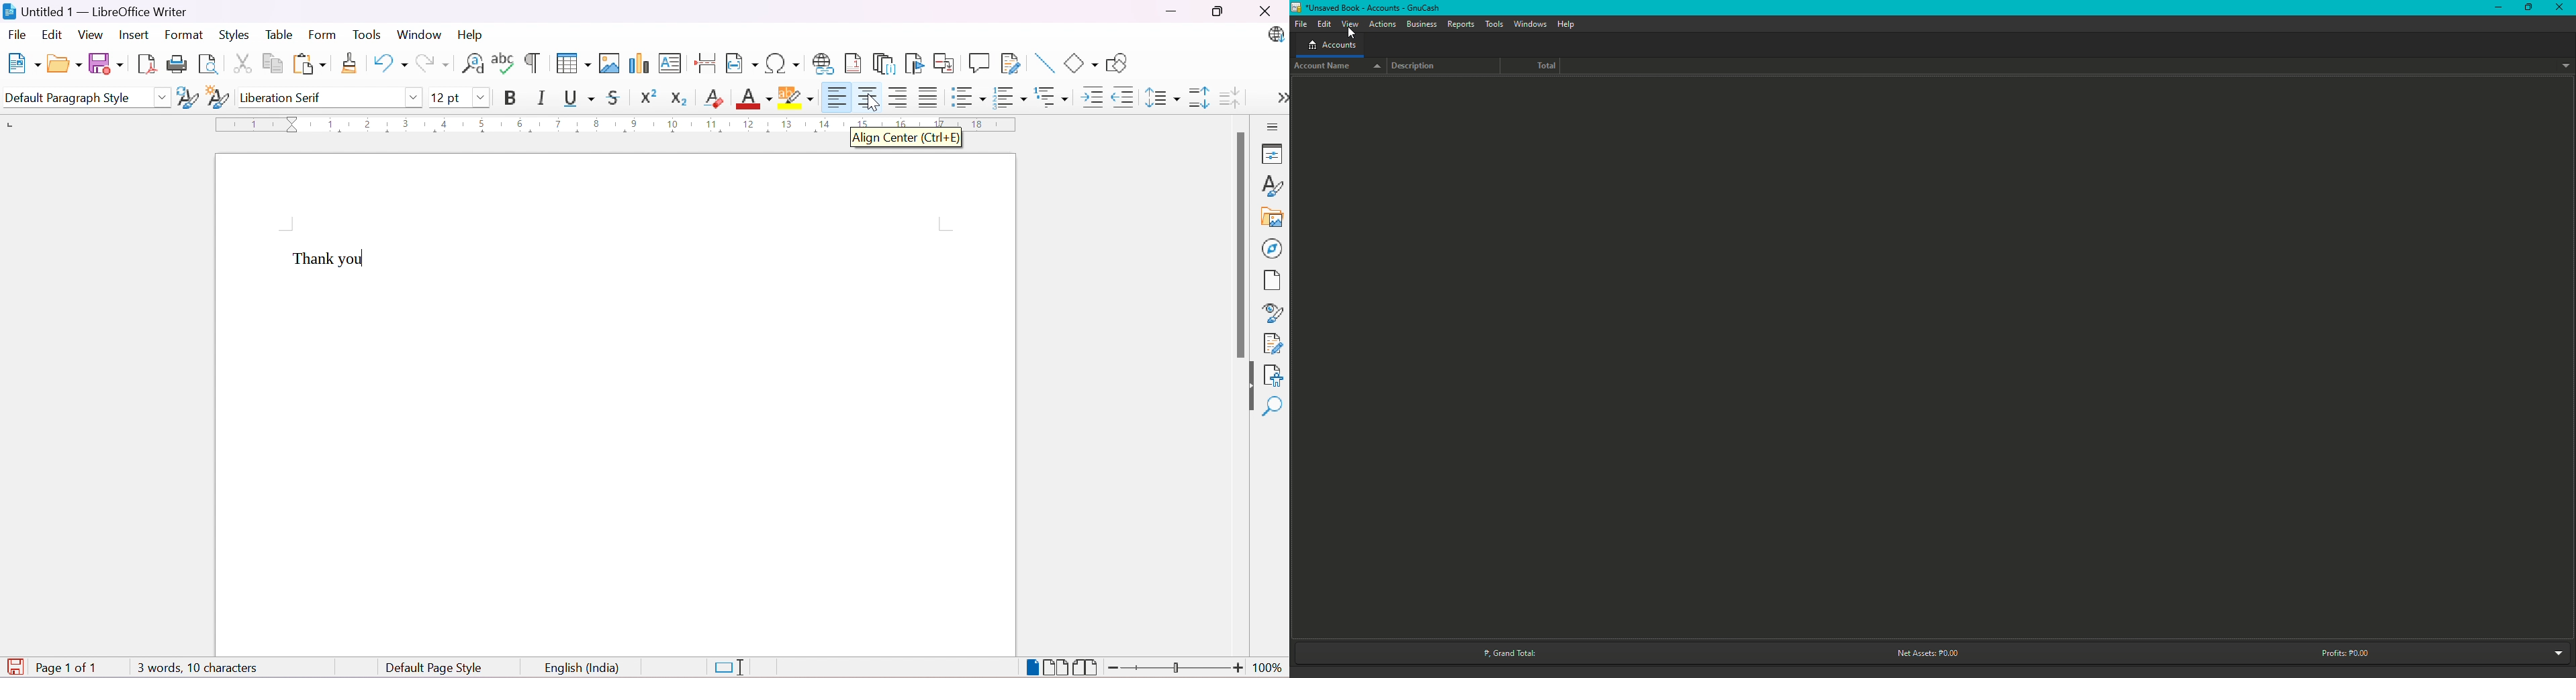  What do you see at coordinates (573, 63) in the screenshot?
I see `Insert Table` at bounding box center [573, 63].